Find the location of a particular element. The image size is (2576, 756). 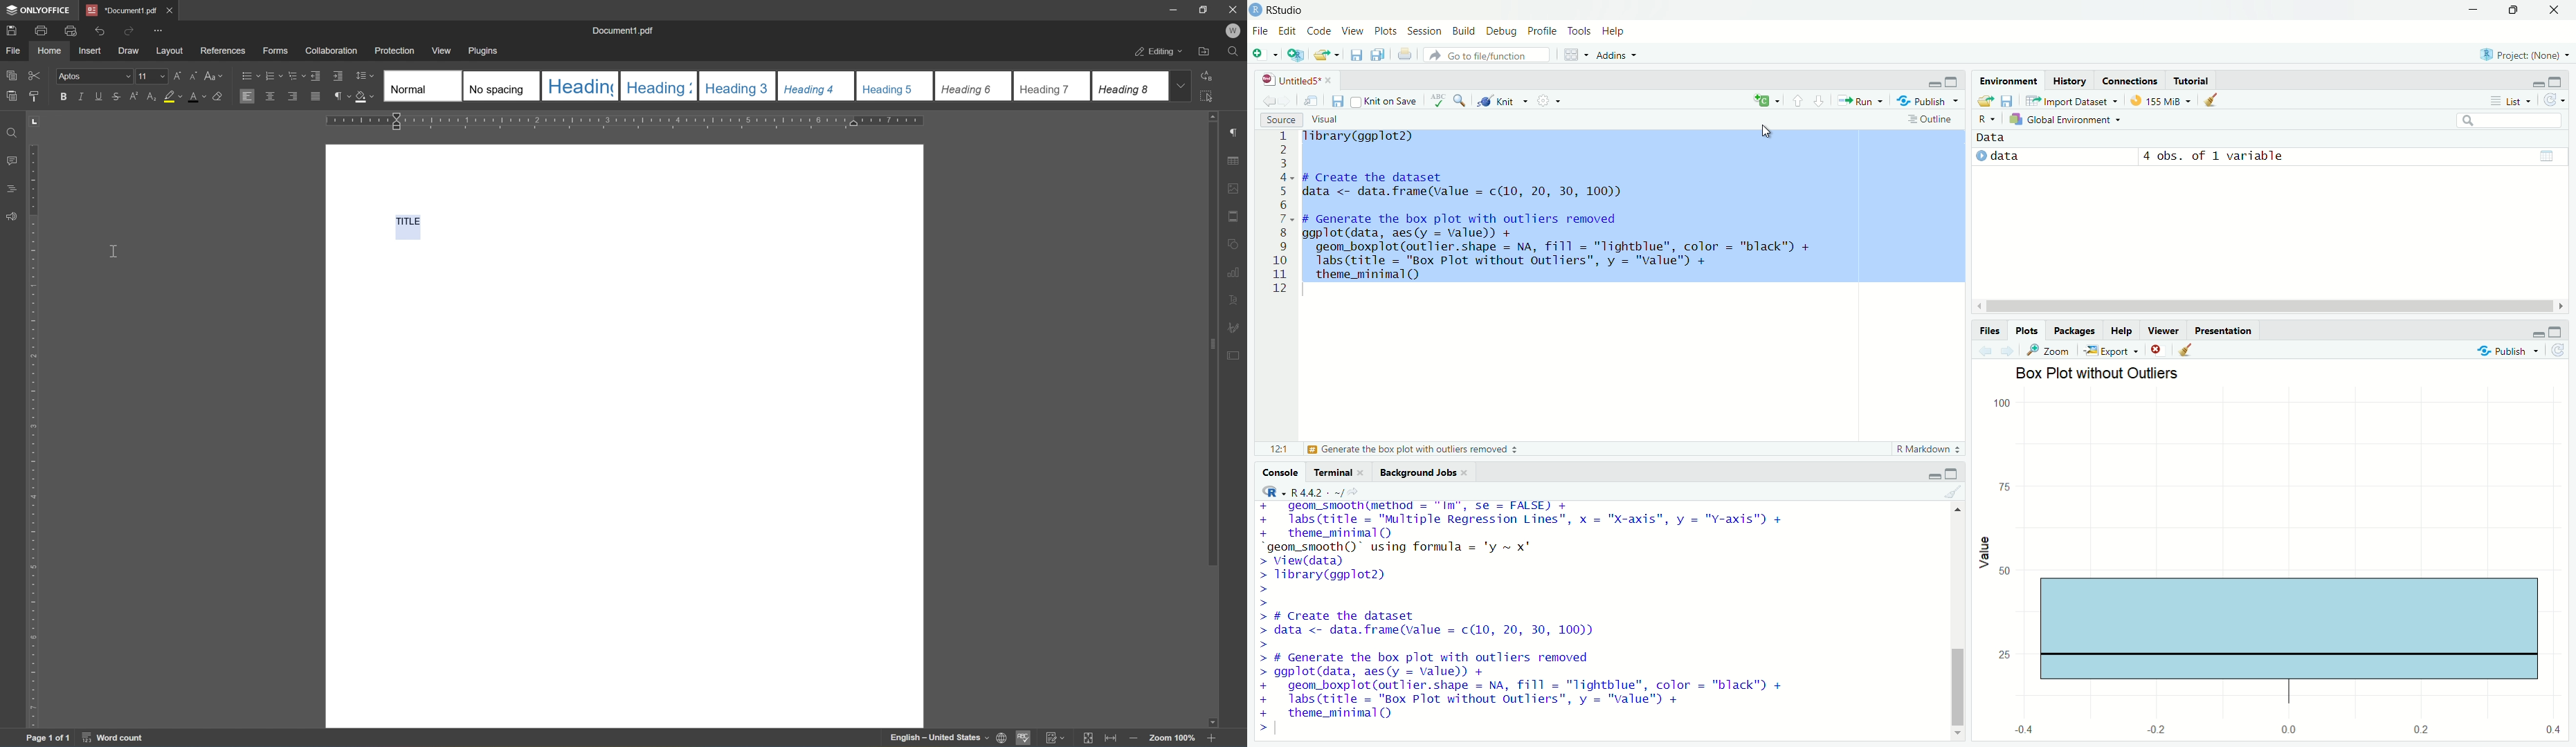

maximise is located at coordinates (1956, 471).